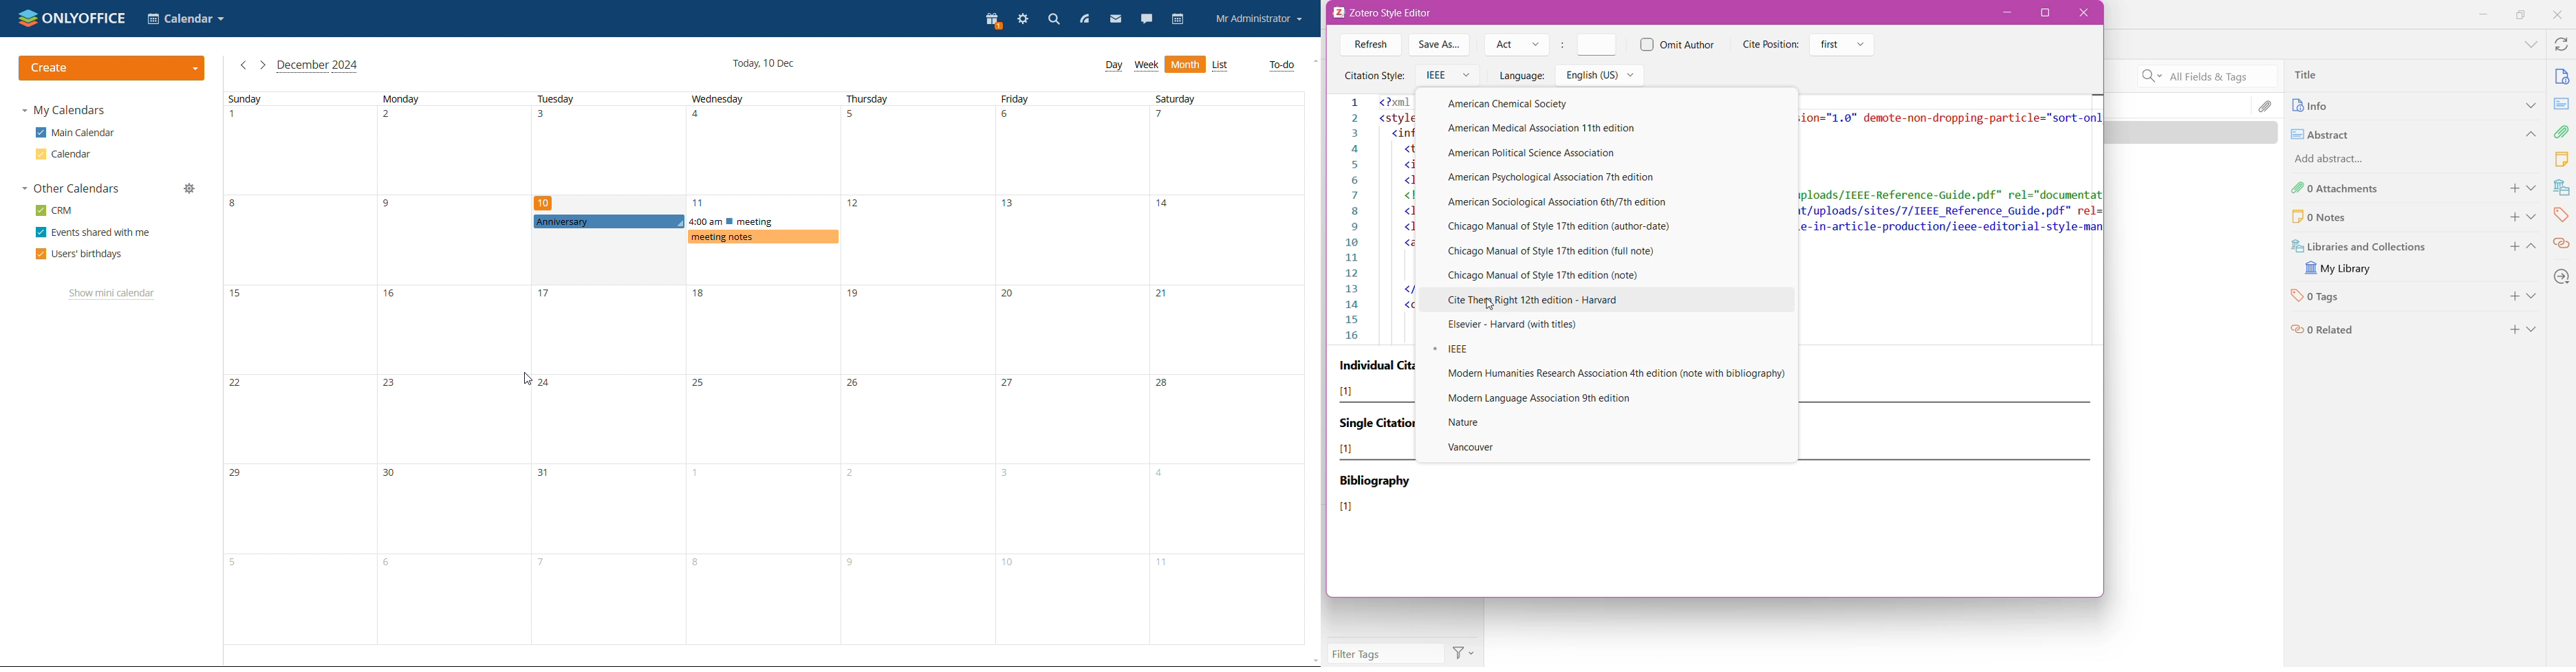  I want to click on American Psychological Association 7th Edition, so click(1568, 177).